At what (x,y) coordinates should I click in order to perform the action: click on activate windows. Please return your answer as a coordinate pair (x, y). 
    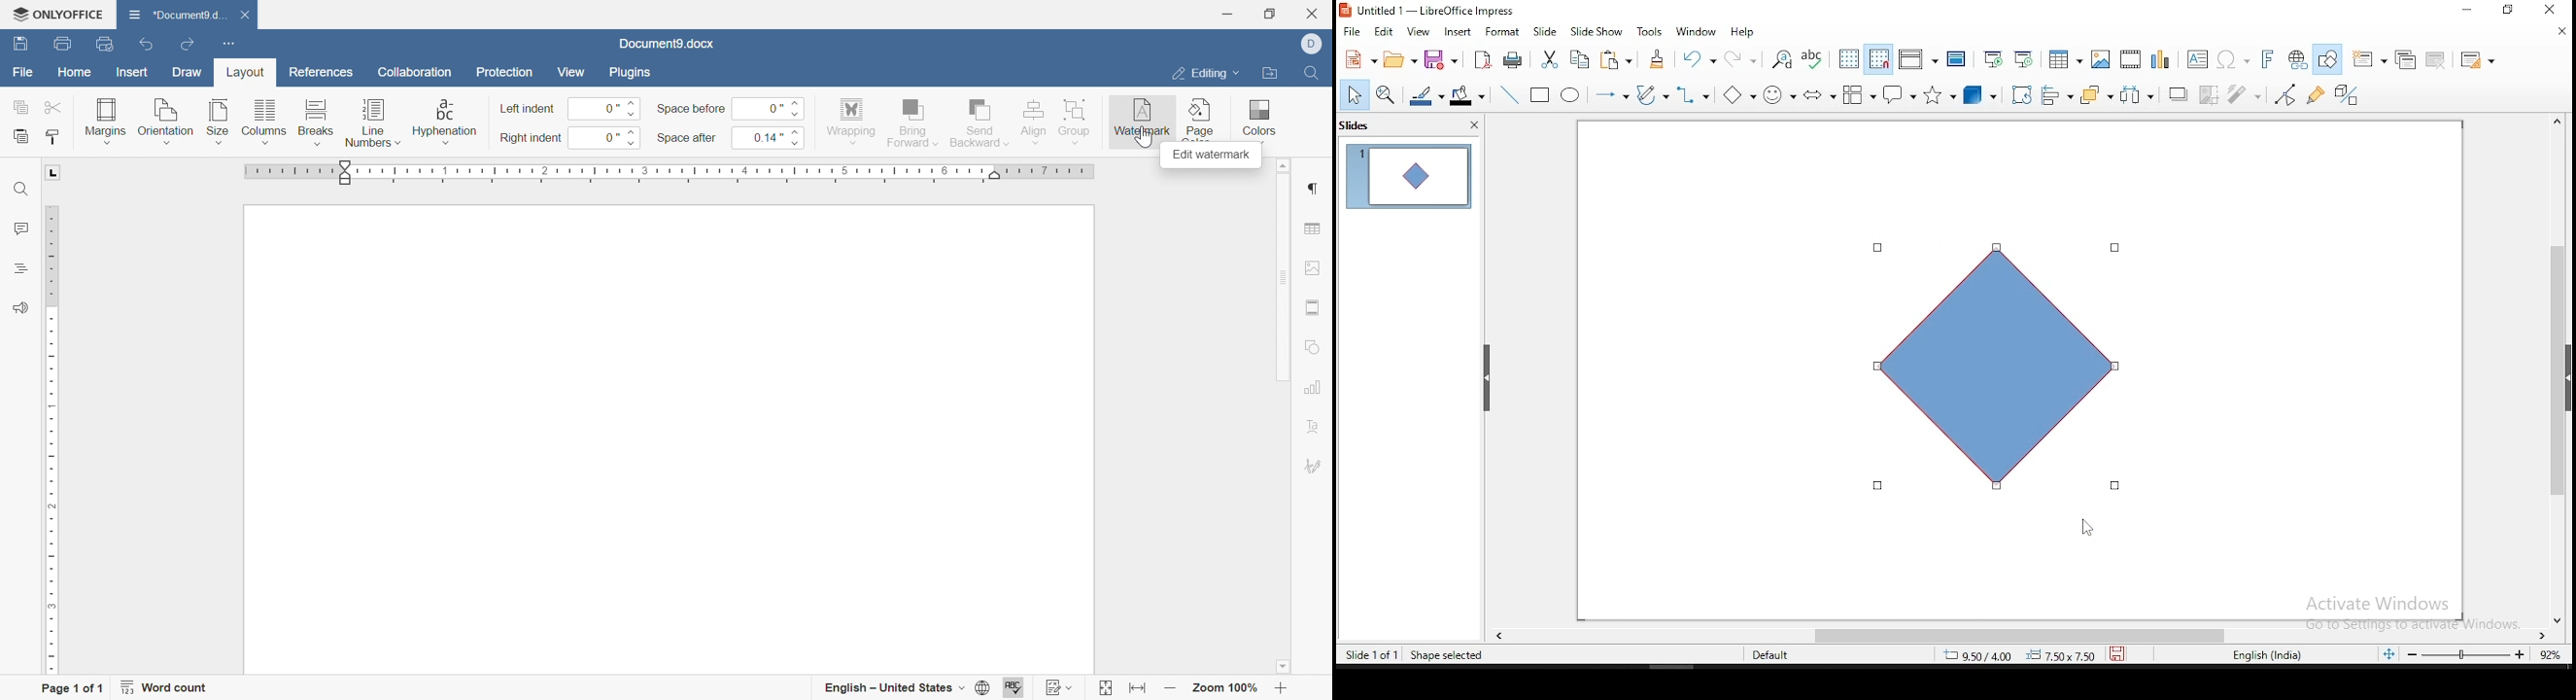
    Looking at the image, I should click on (2406, 613).